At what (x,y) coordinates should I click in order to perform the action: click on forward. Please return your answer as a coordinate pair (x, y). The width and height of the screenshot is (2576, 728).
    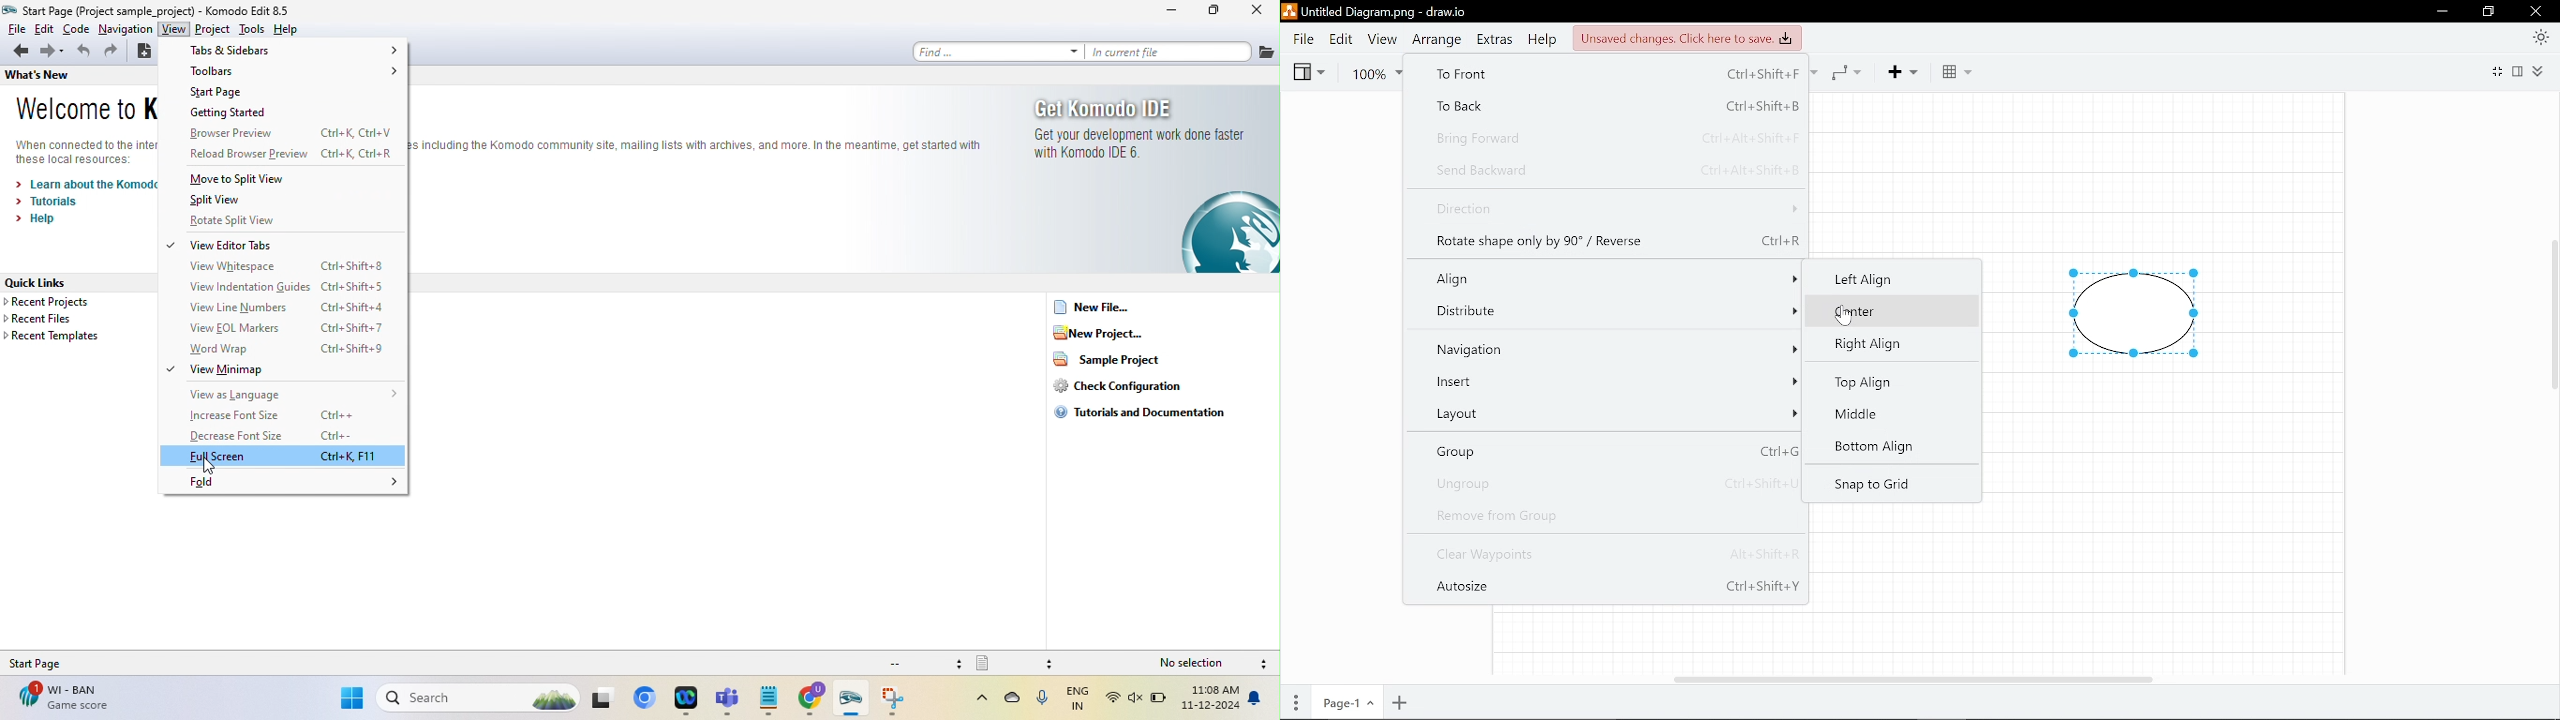
    Looking at the image, I should click on (53, 52).